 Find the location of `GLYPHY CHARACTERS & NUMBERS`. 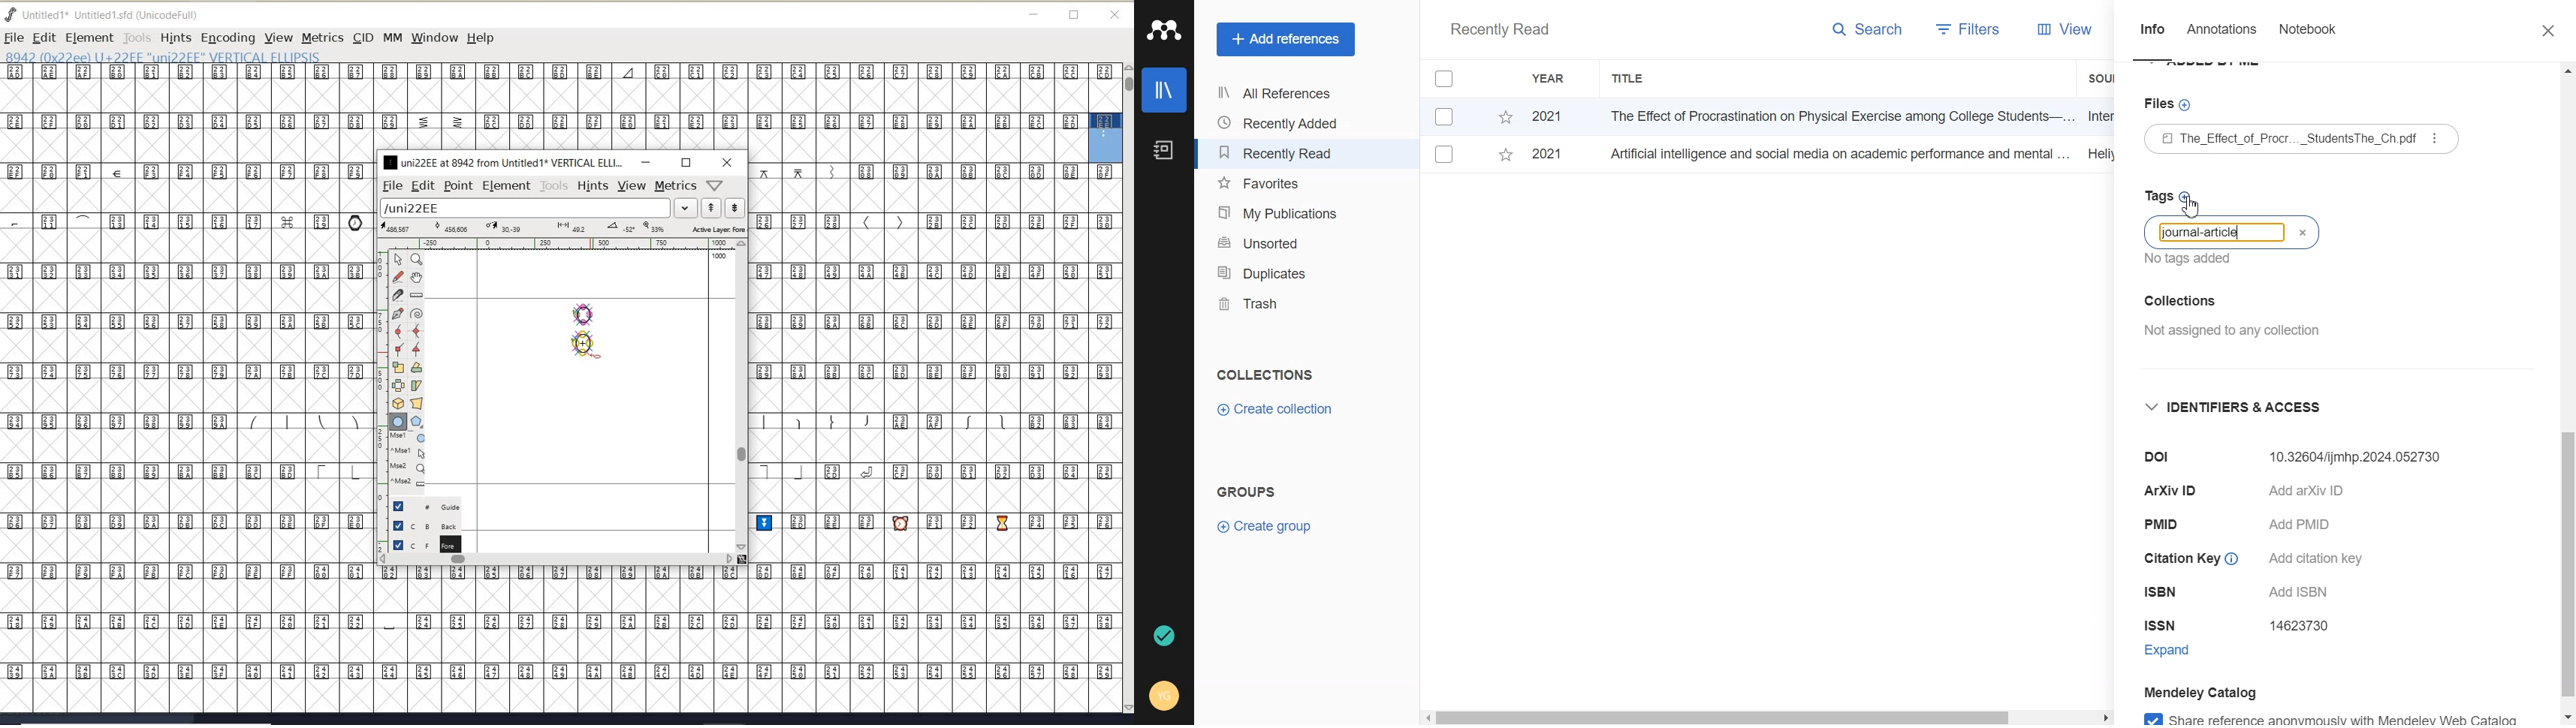

GLYPHY CHARACTERS & NUMBERS is located at coordinates (376, 638).